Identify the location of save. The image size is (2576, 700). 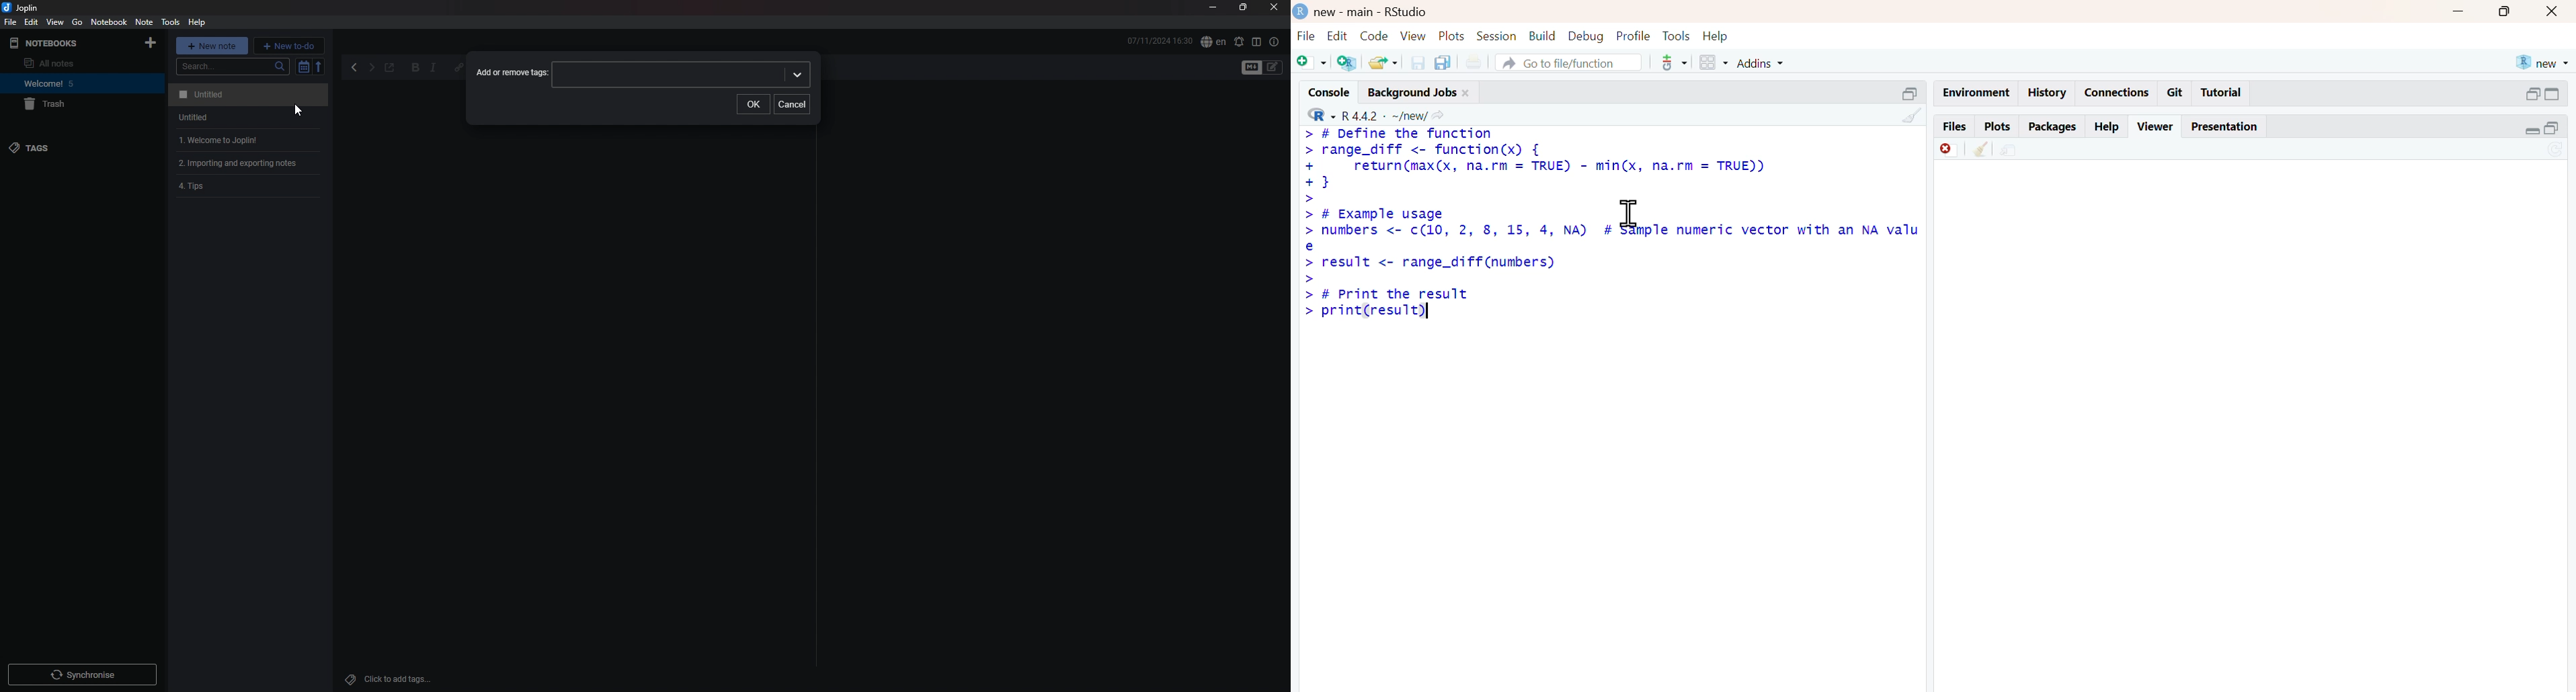
(1419, 63).